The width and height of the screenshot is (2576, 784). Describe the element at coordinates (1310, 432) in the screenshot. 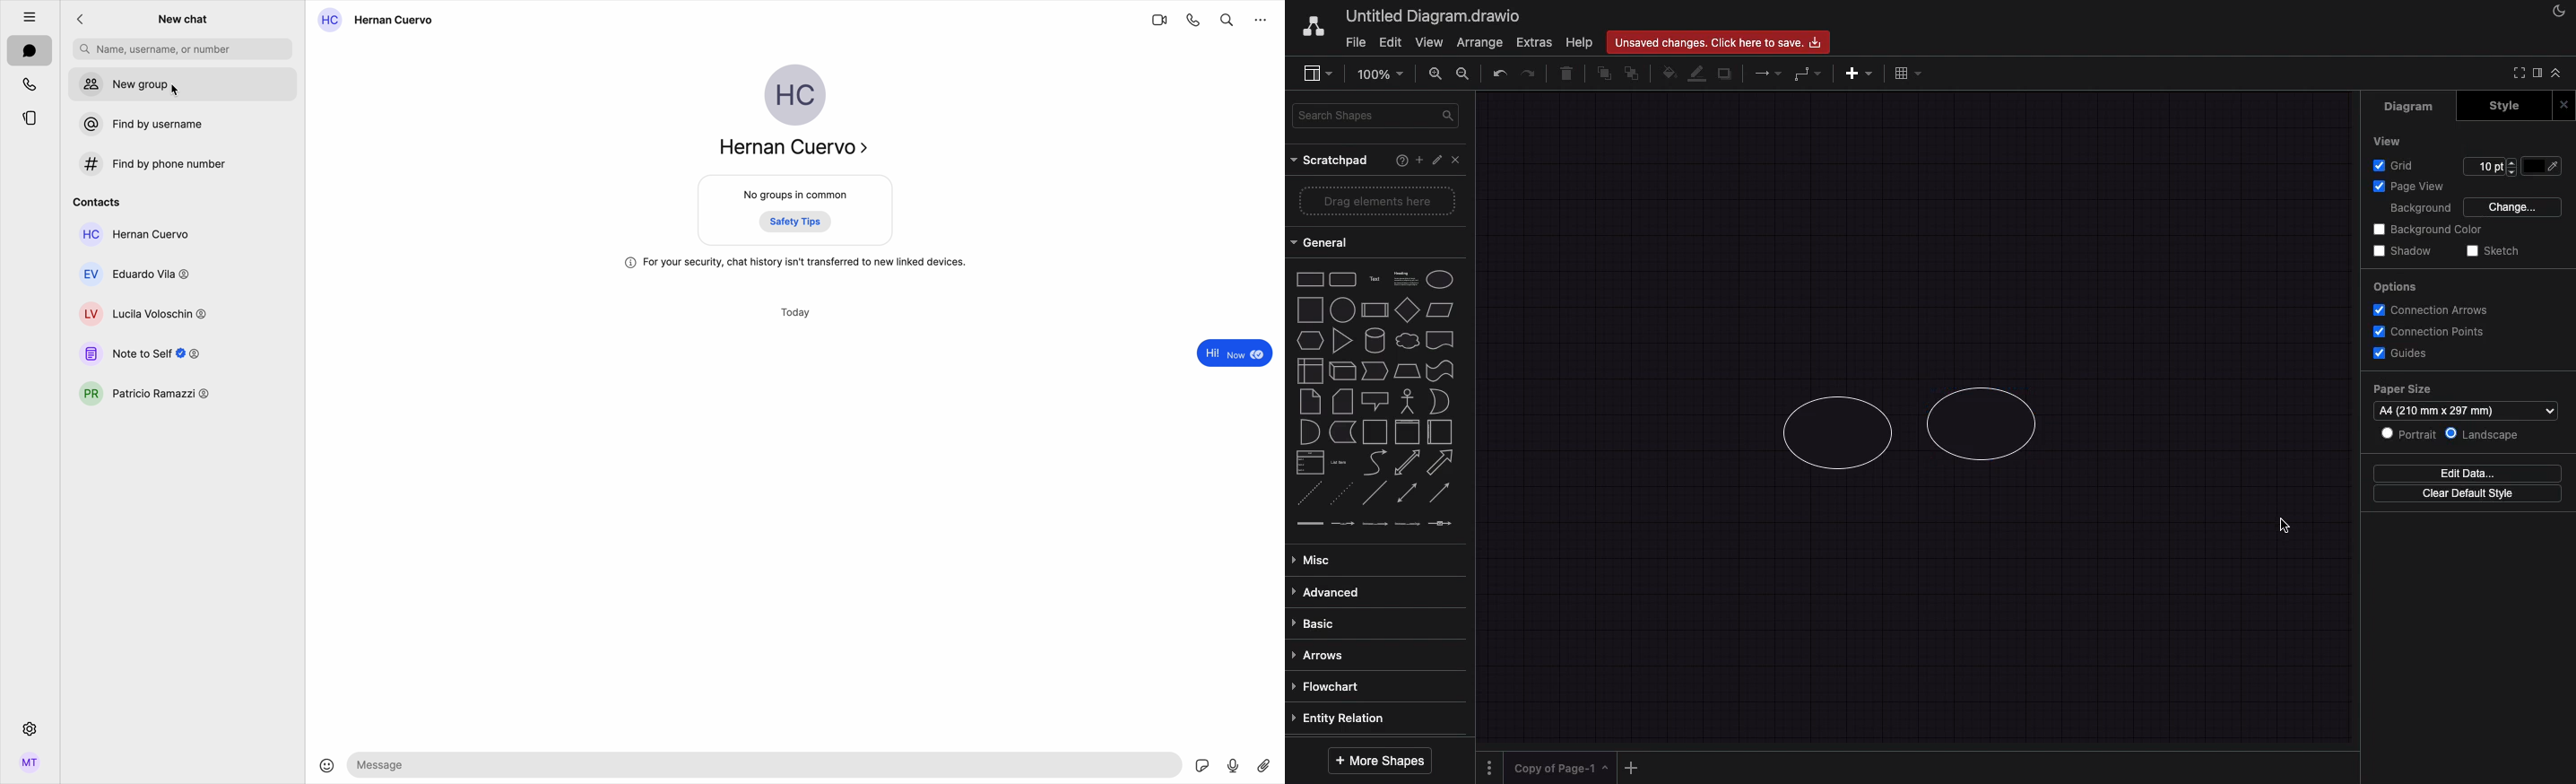

I see `and` at that location.